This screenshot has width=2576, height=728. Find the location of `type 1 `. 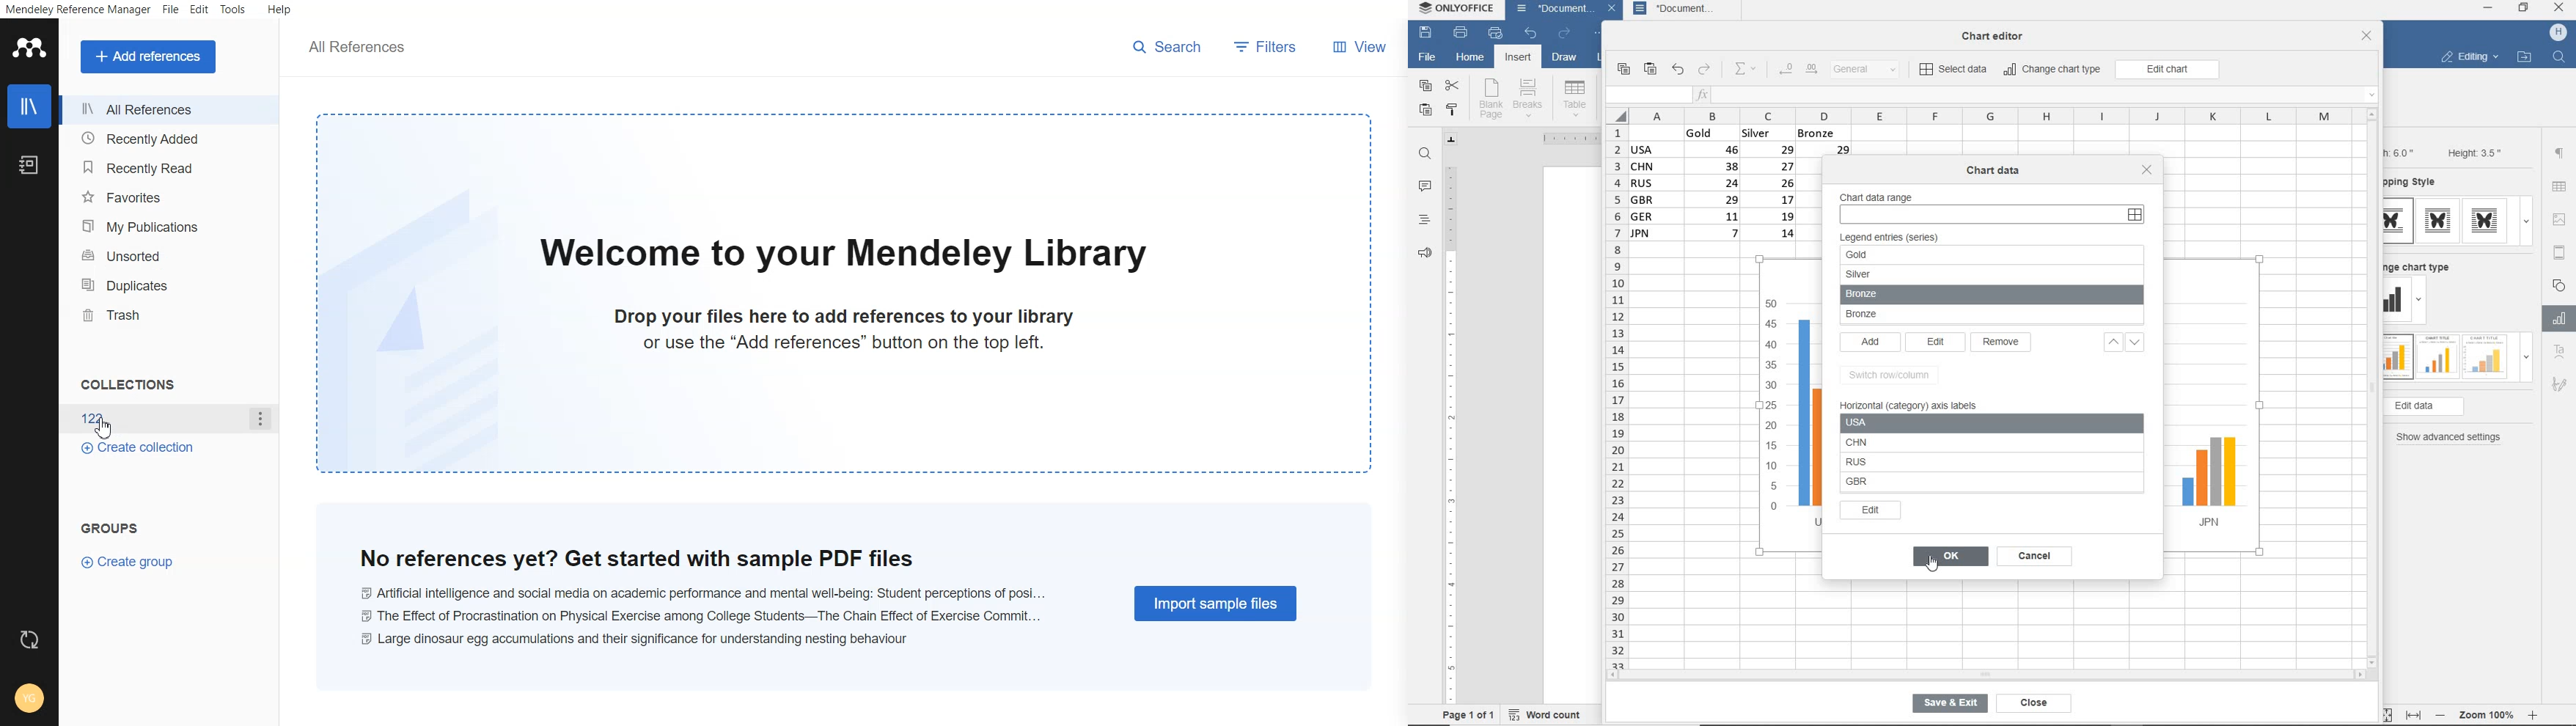

type 1  is located at coordinates (2397, 357).